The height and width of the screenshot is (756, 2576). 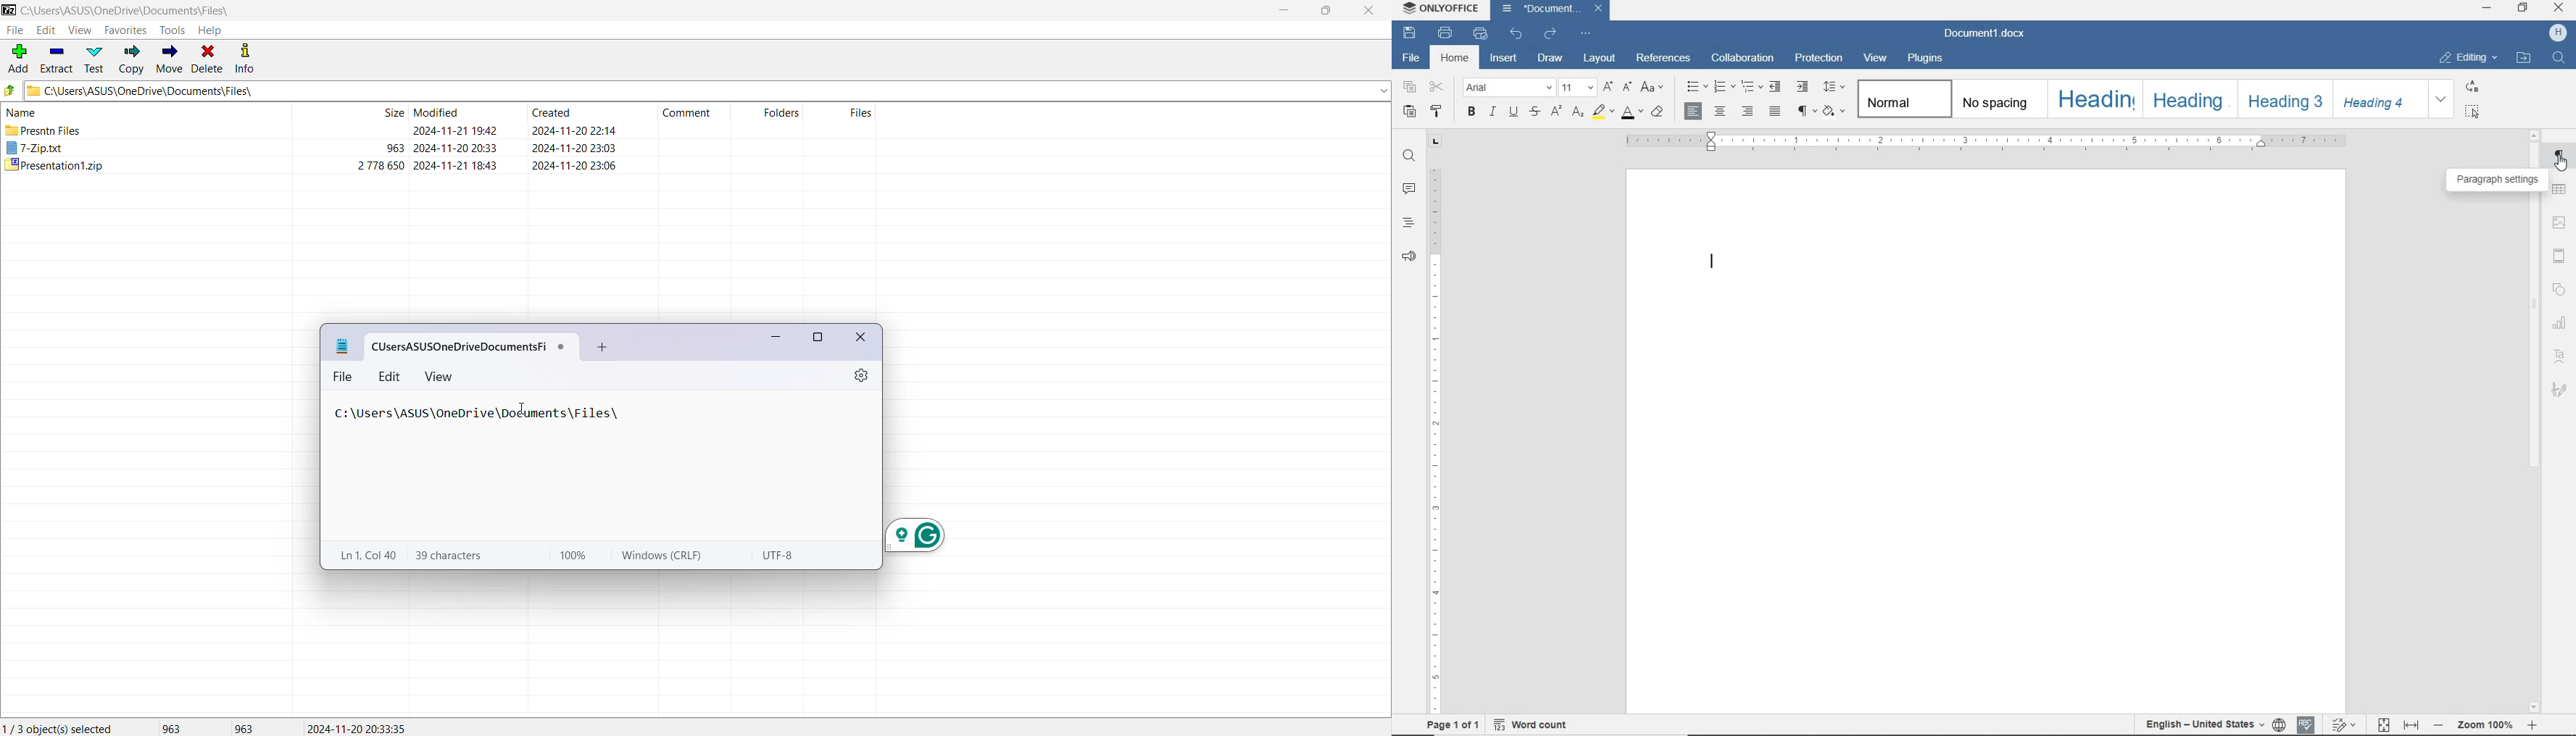 What do you see at coordinates (367, 554) in the screenshot?
I see `Ln1, Col 40` at bounding box center [367, 554].